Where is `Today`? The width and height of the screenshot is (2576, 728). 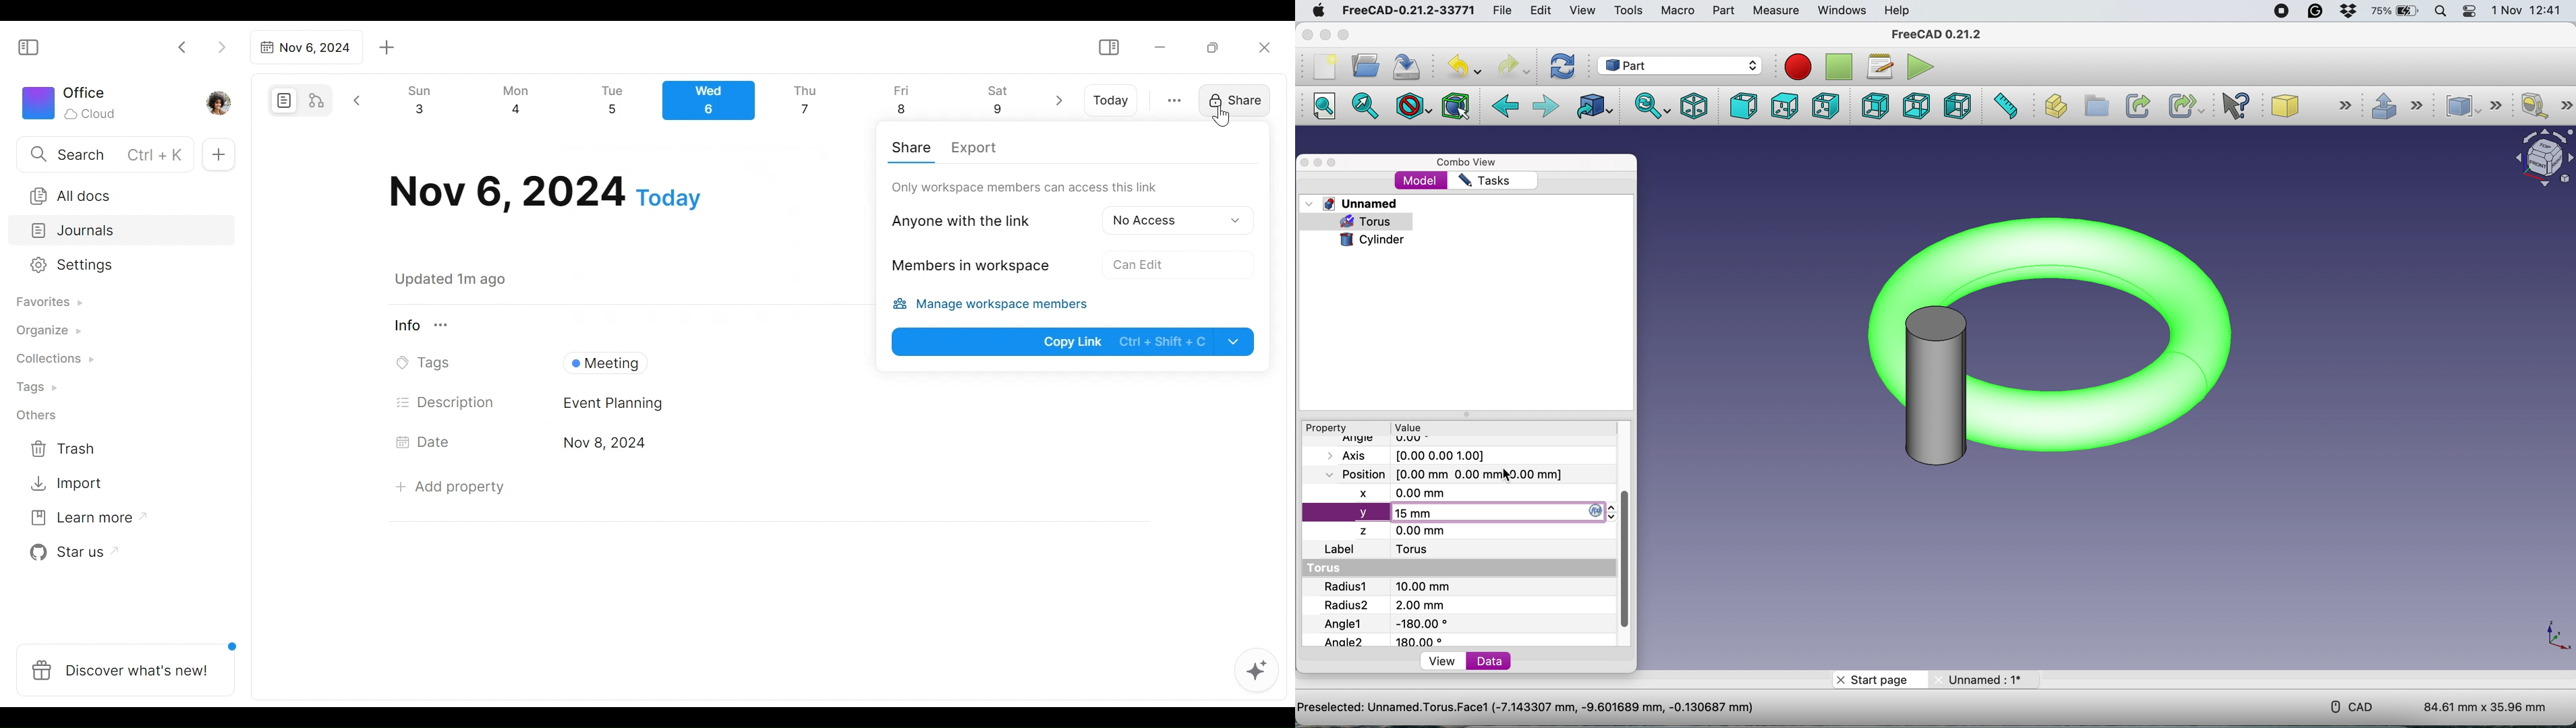
Today is located at coordinates (1112, 100).